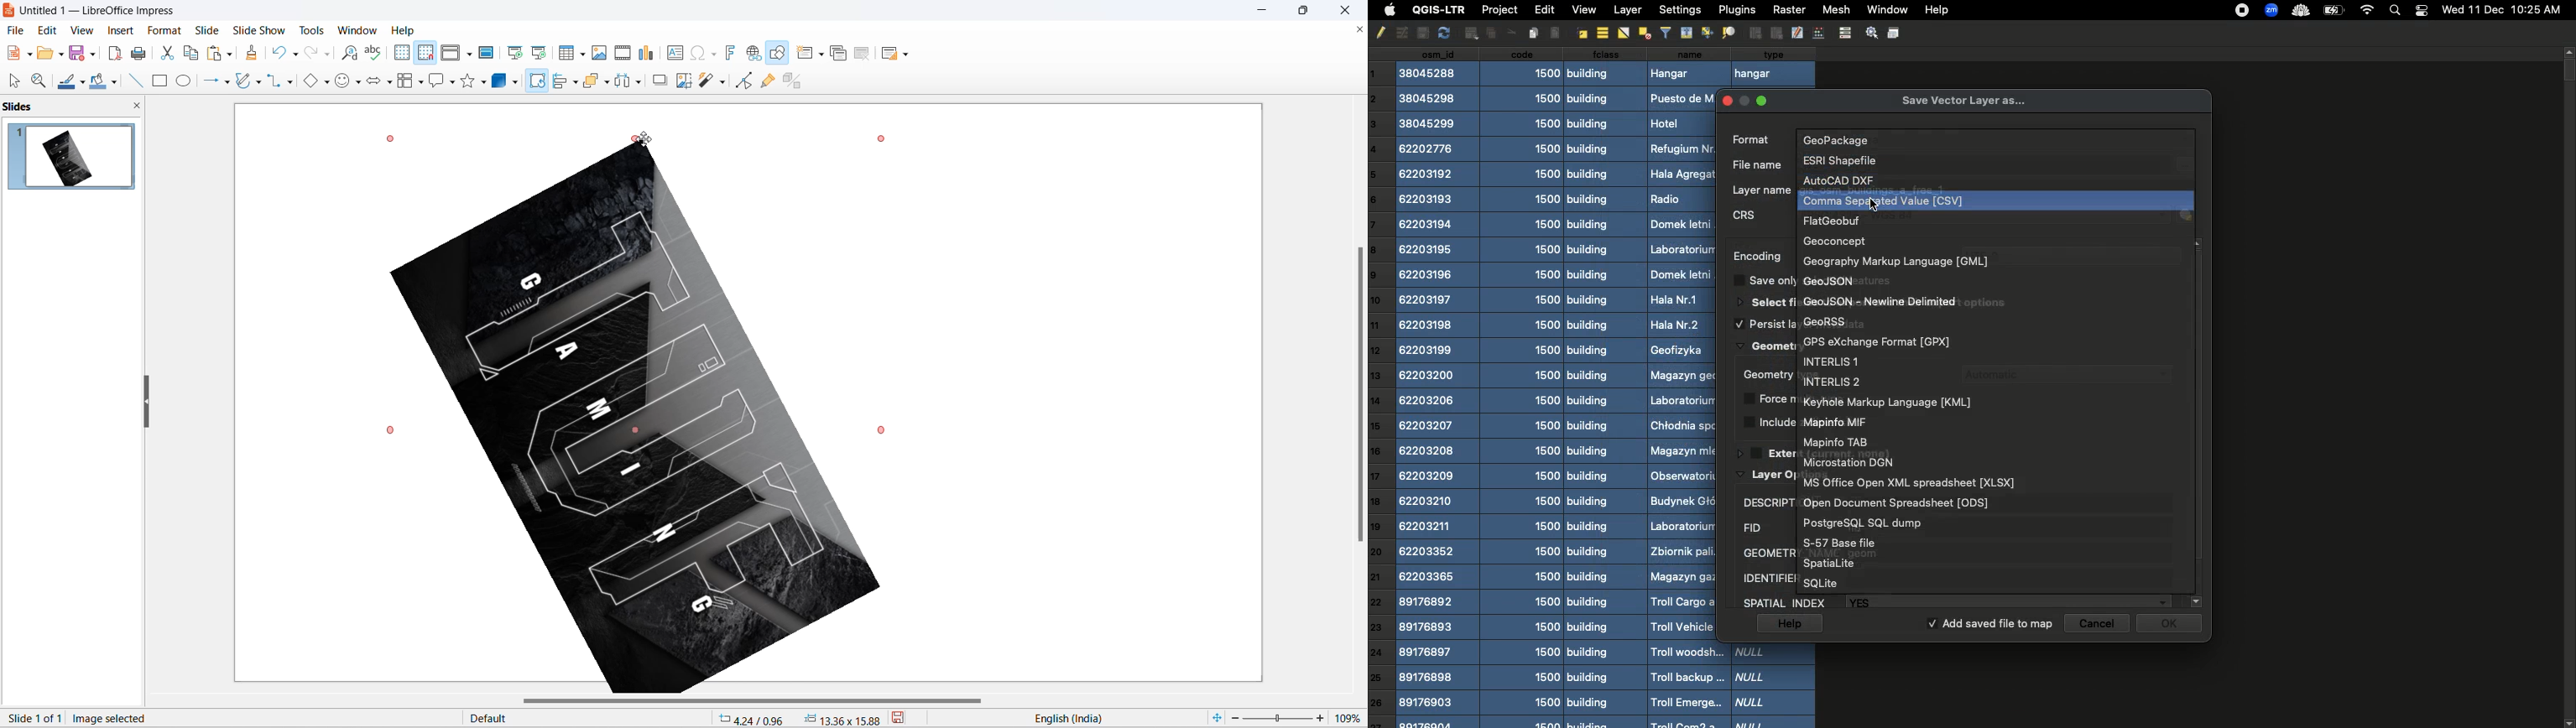  Describe the element at coordinates (584, 54) in the screenshot. I see `table grid` at that location.